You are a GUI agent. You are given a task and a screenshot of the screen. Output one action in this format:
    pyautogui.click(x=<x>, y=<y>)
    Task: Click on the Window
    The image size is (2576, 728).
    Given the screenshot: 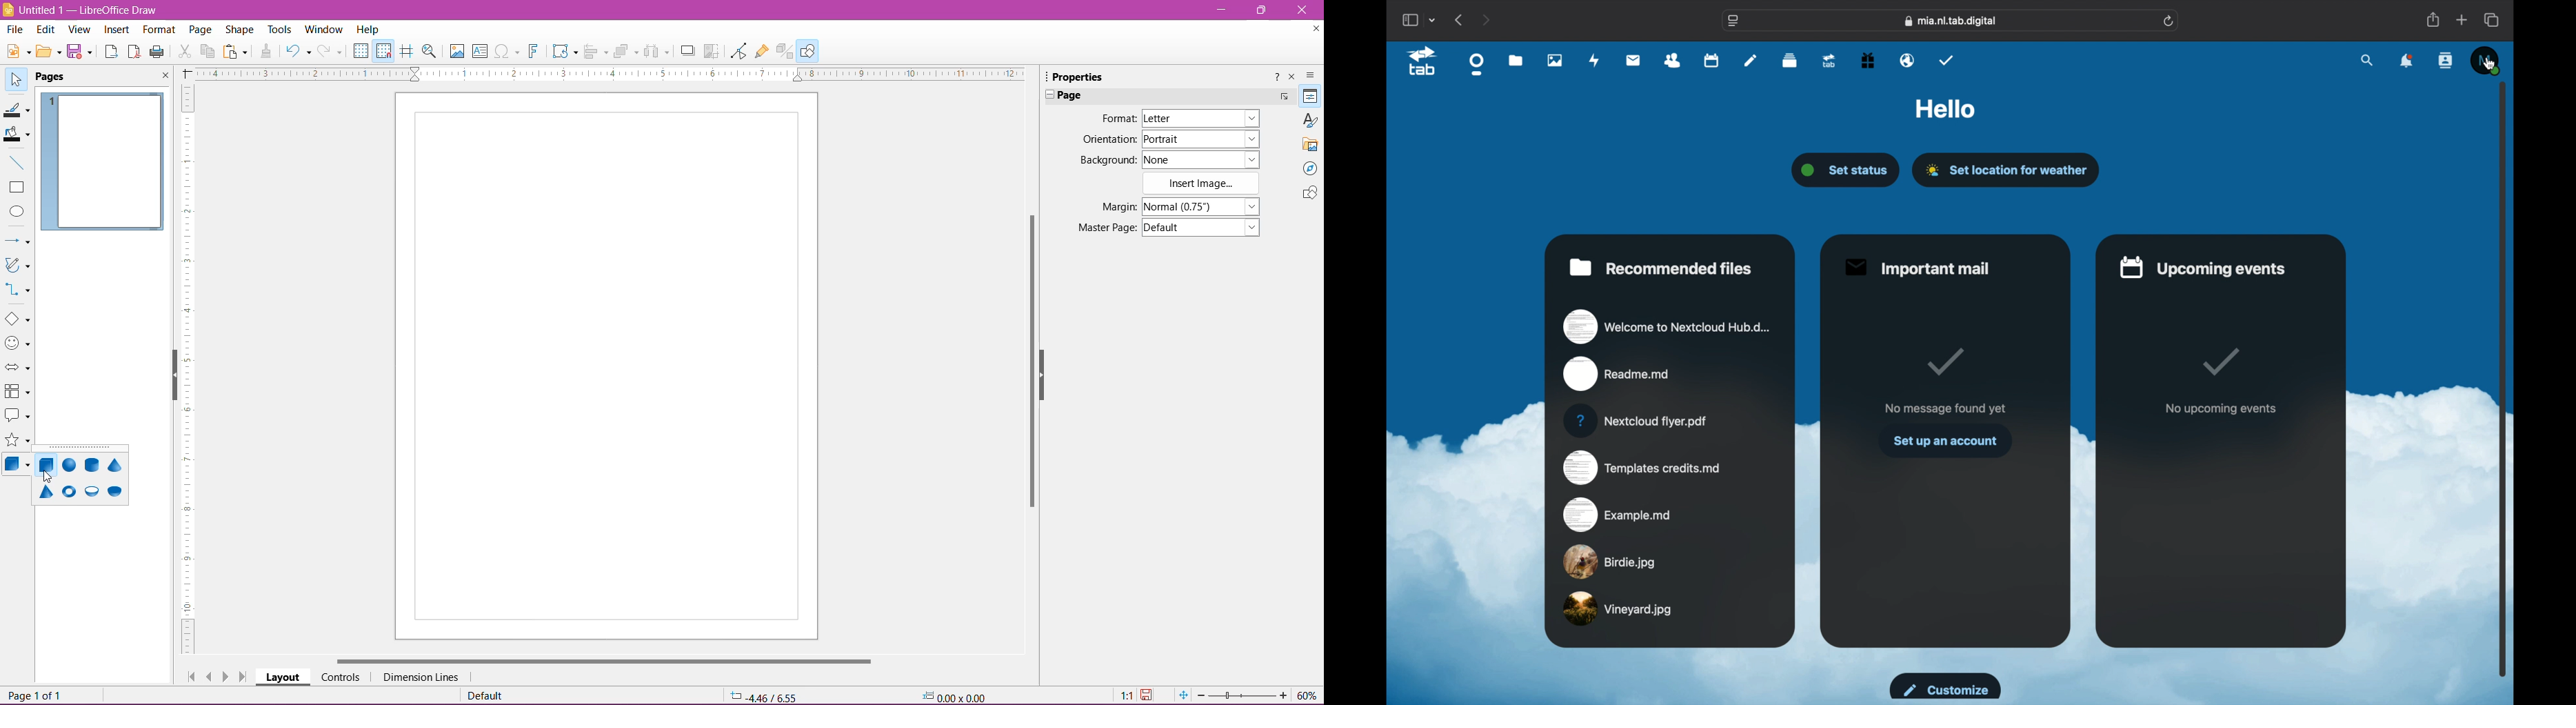 What is the action you would take?
    pyautogui.click(x=323, y=30)
    